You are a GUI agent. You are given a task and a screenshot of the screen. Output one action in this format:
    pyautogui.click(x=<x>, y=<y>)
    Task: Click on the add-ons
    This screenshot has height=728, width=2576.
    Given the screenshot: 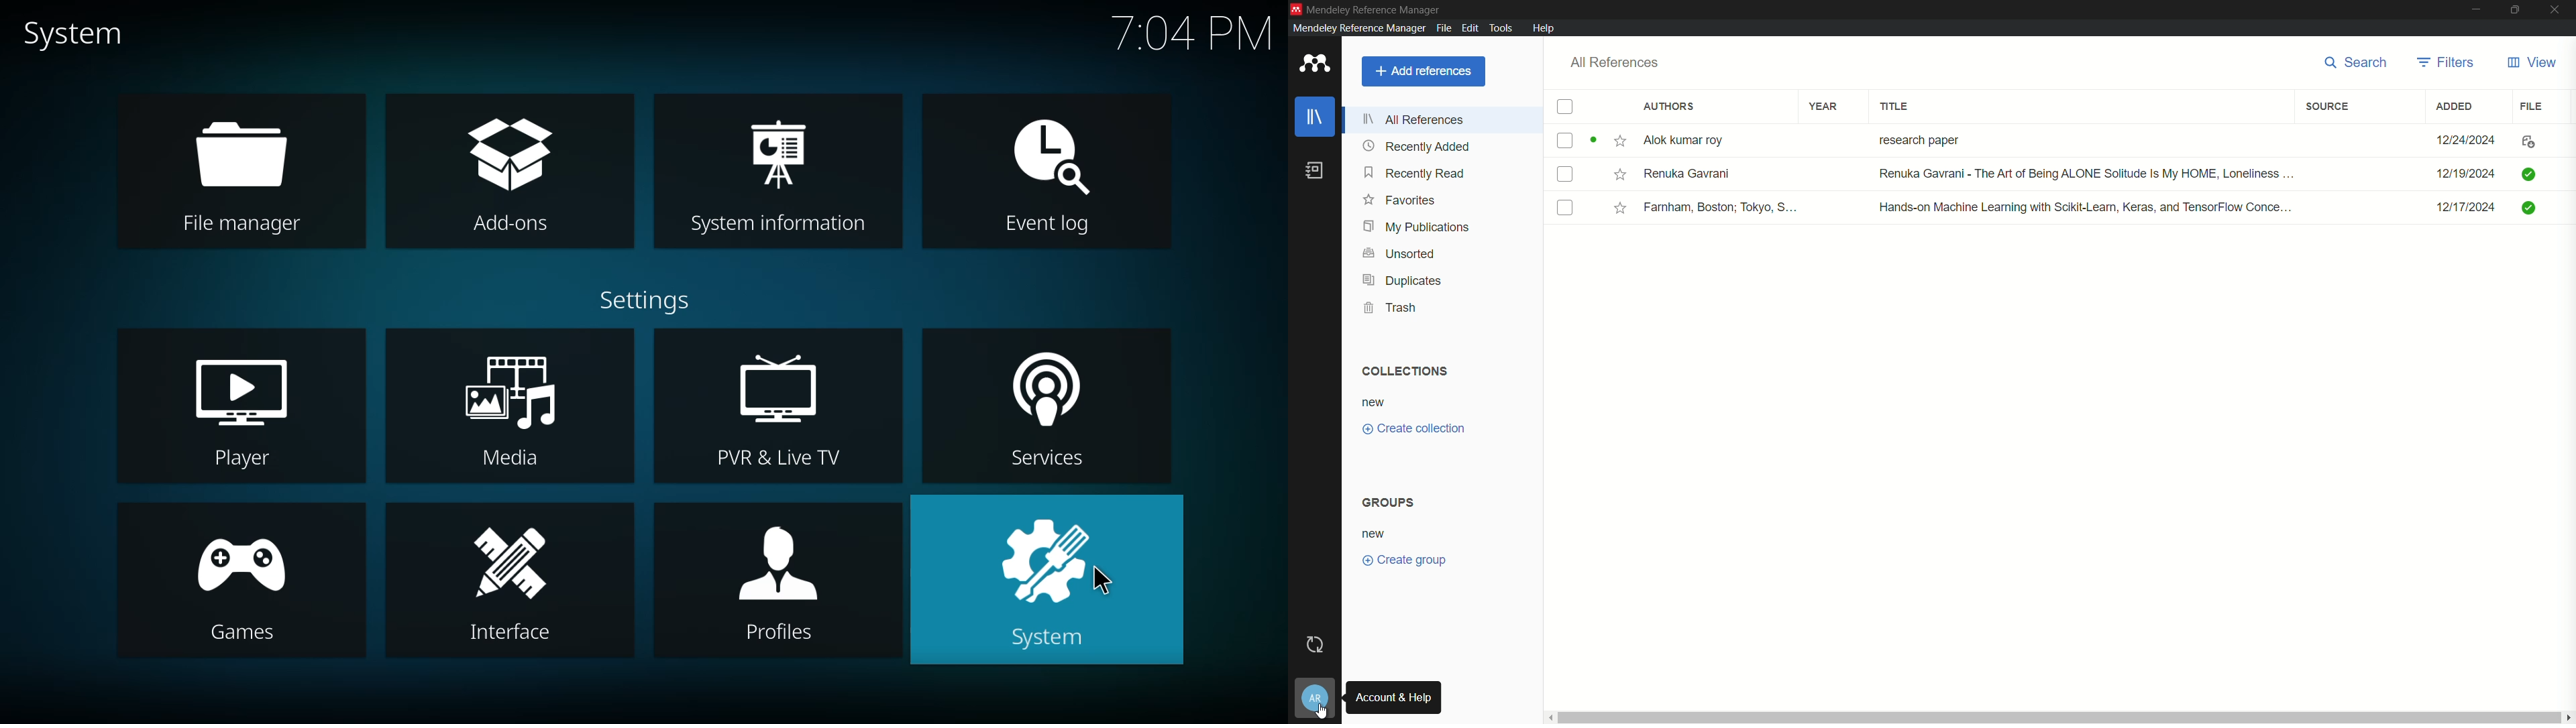 What is the action you would take?
    pyautogui.click(x=517, y=172)
    